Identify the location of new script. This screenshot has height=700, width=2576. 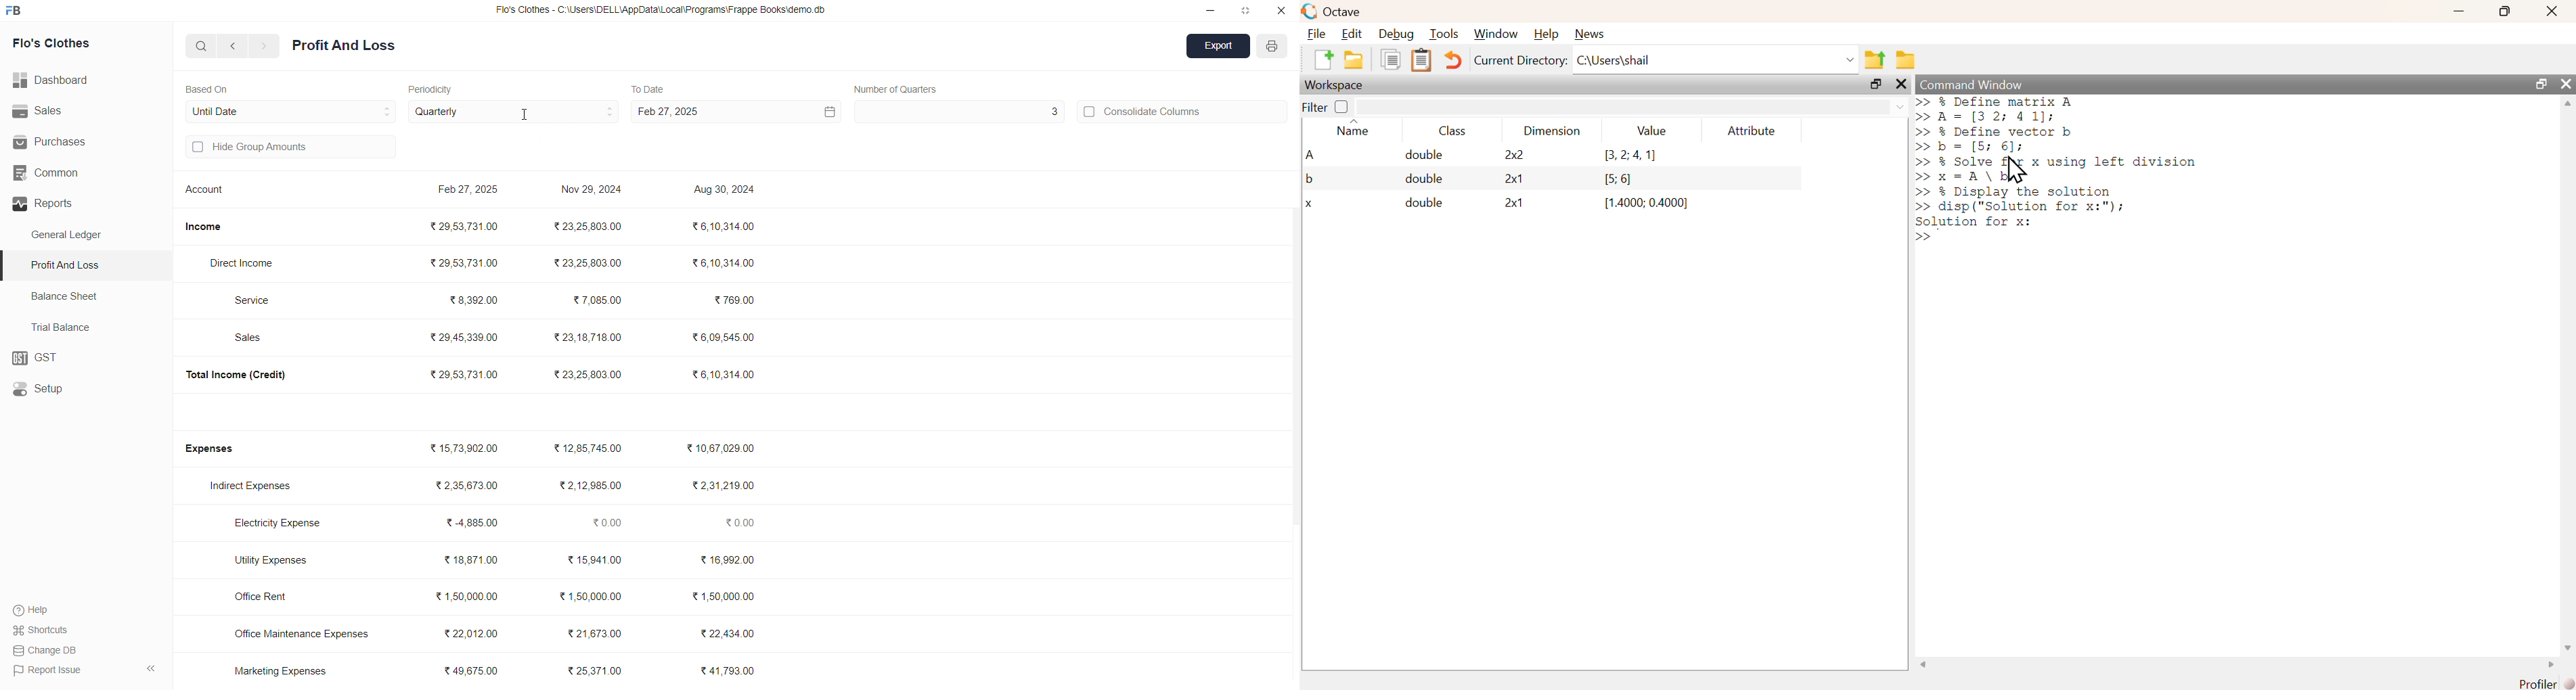
(1325, 61).